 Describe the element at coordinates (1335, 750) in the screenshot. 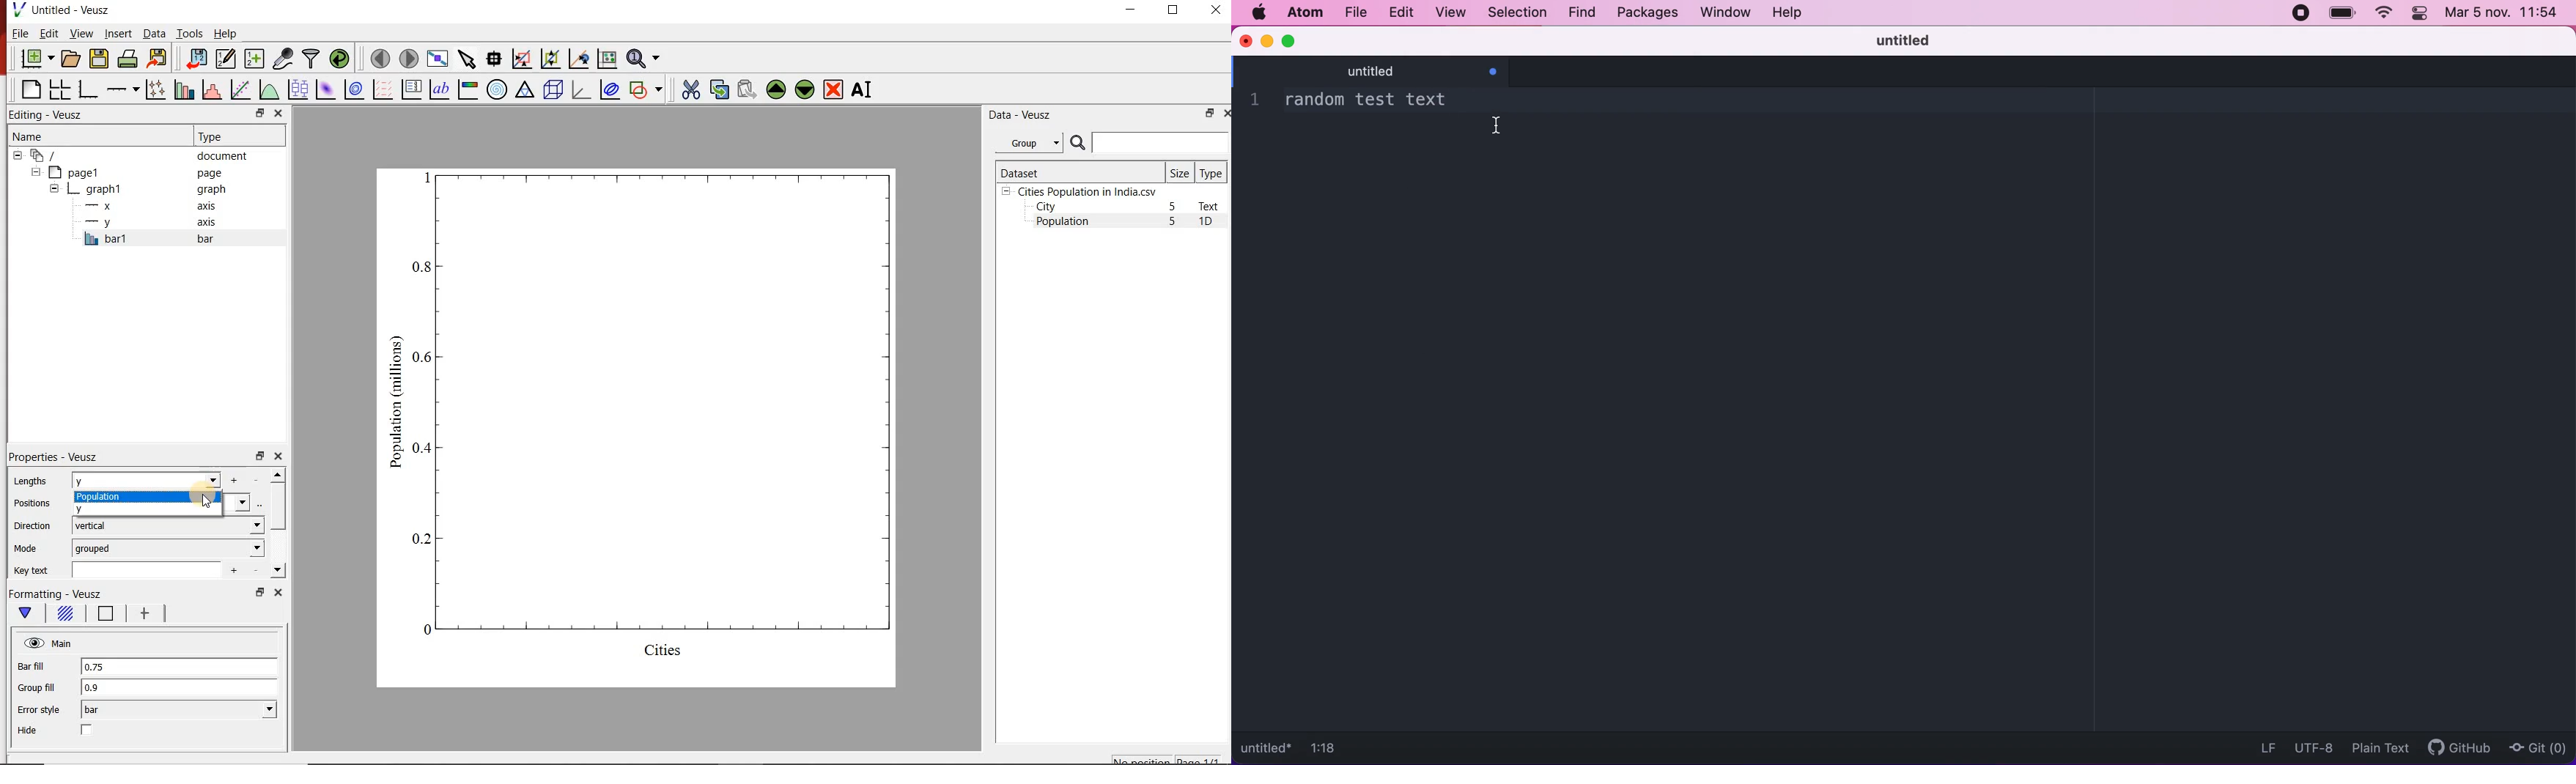

I see `coordinates` at that location.